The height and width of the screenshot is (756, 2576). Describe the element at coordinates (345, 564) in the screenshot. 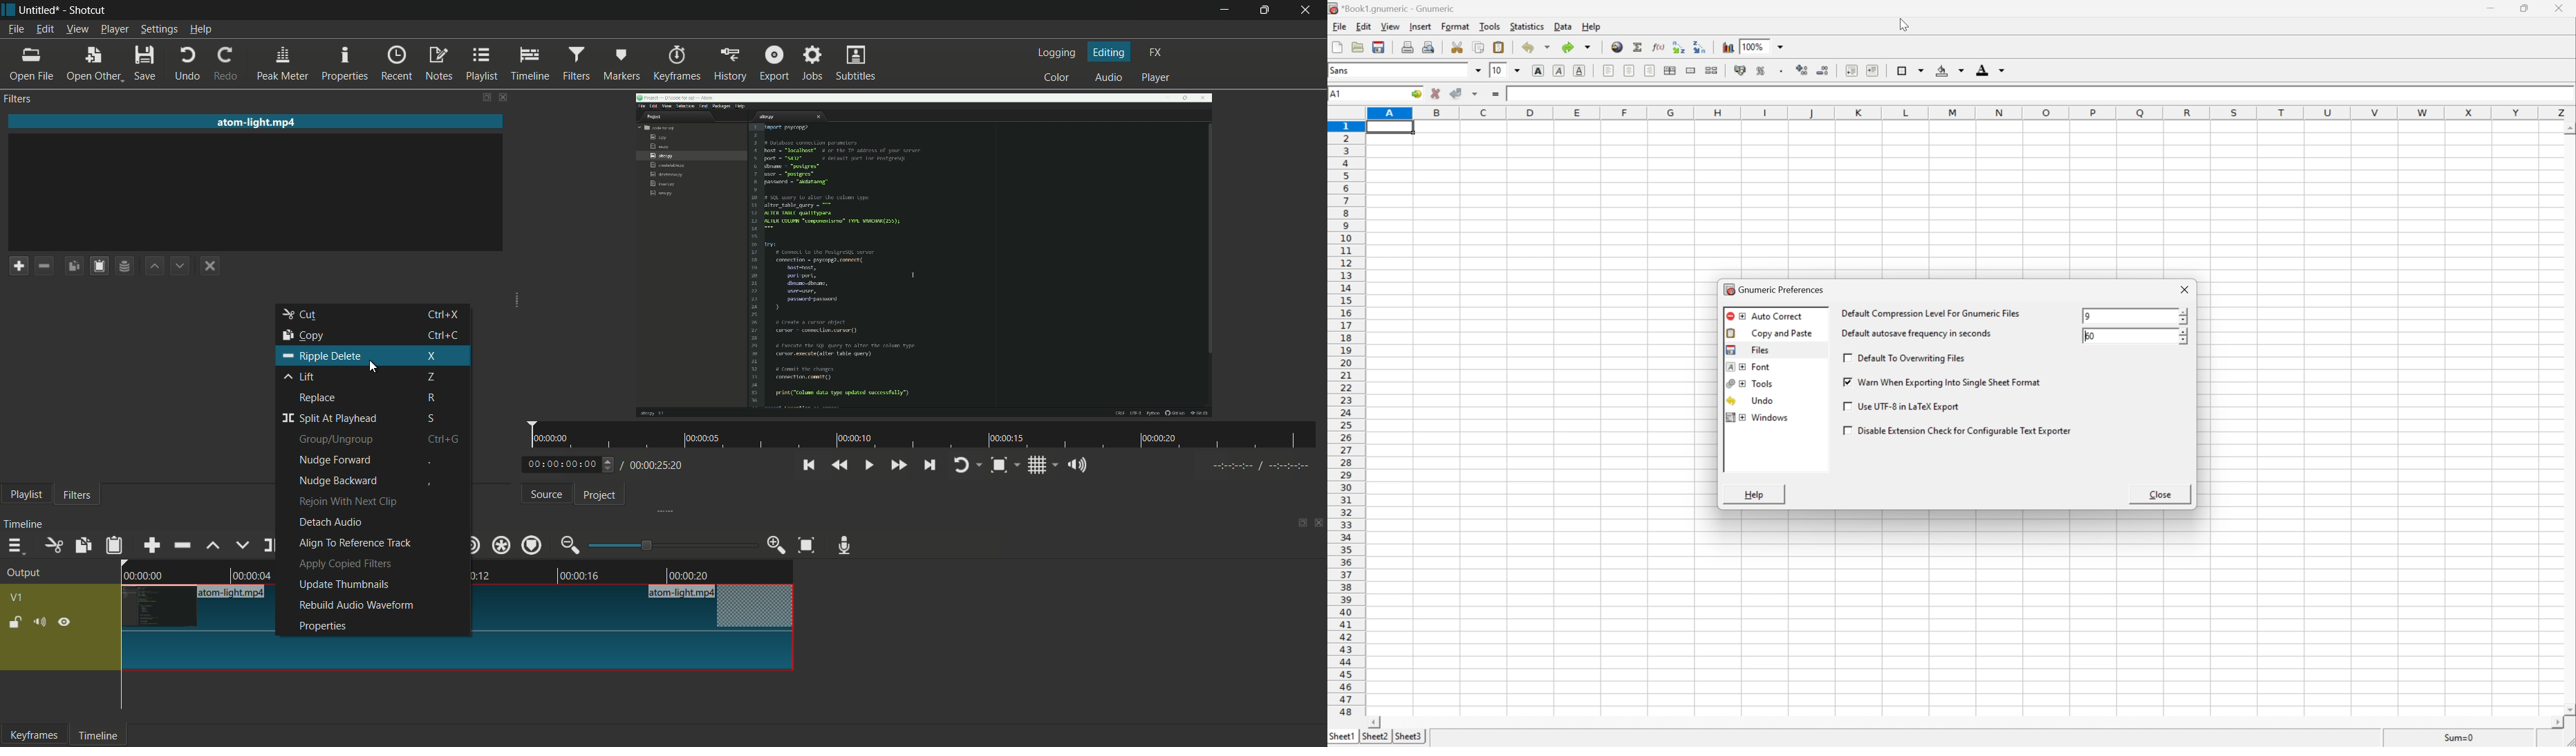

I see `apply copied filters` at that location.